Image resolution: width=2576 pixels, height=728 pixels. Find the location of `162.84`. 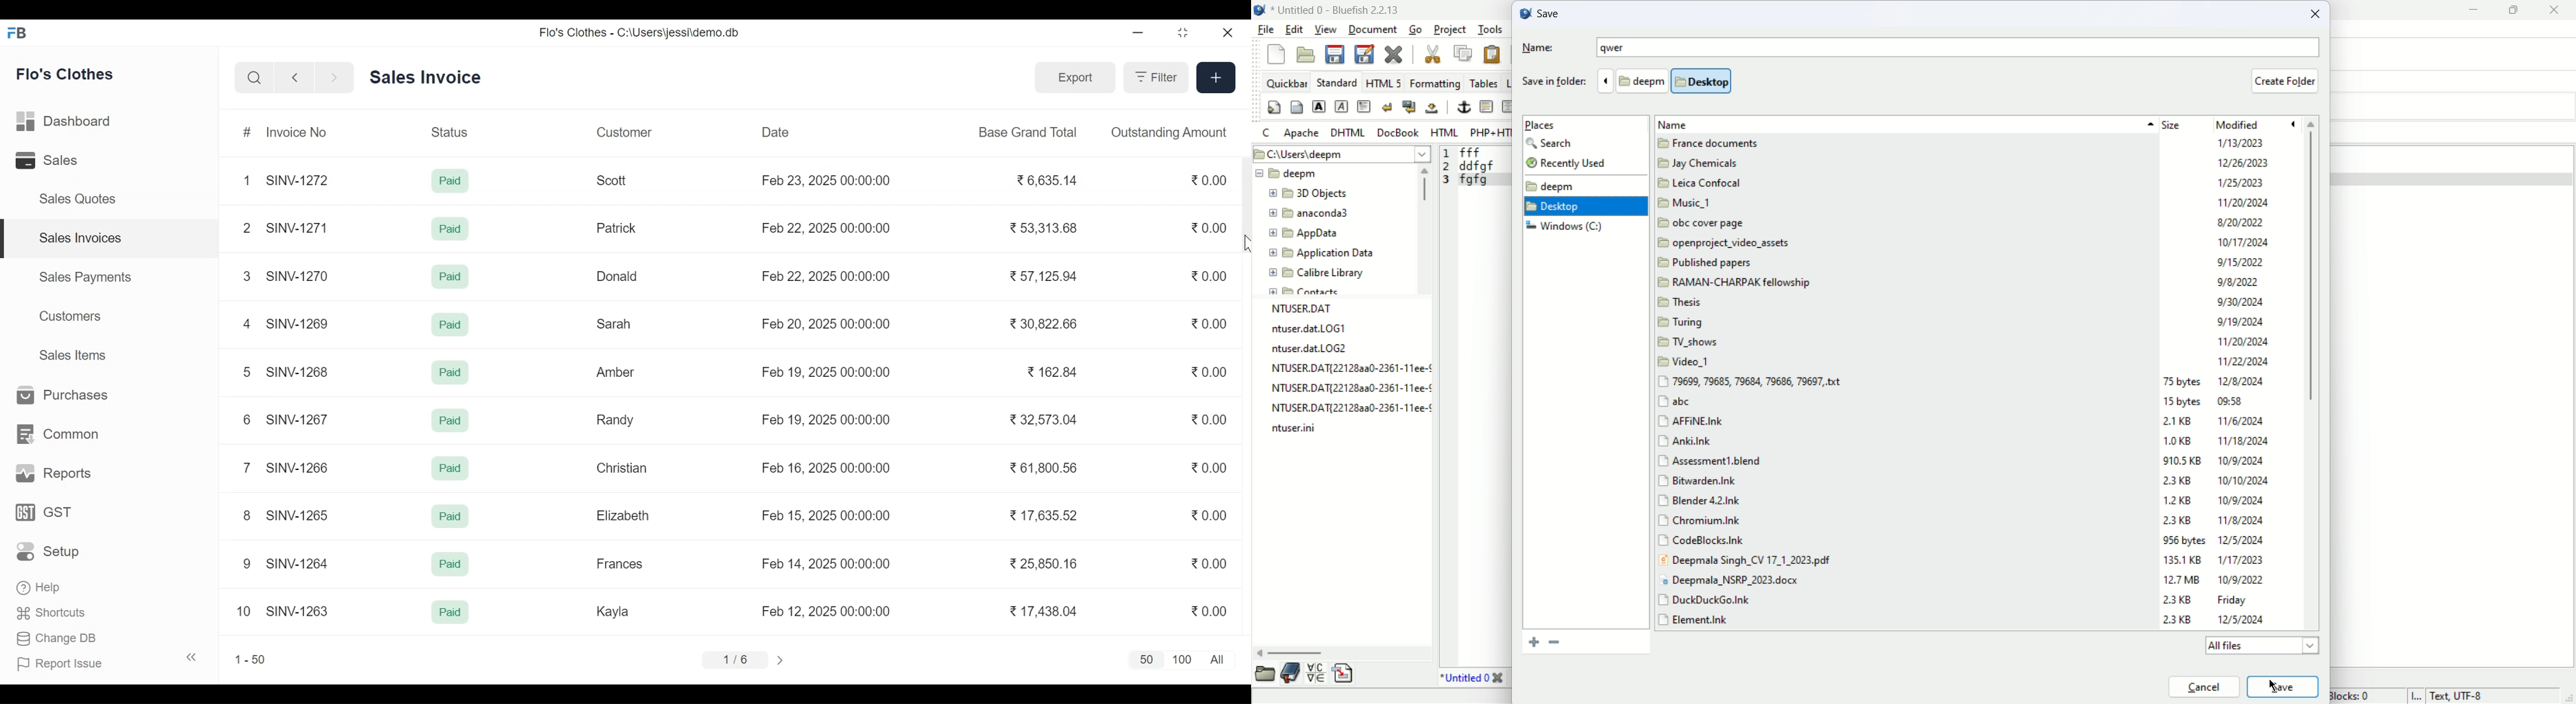

162.84 is located at coordinates (1052, 372).